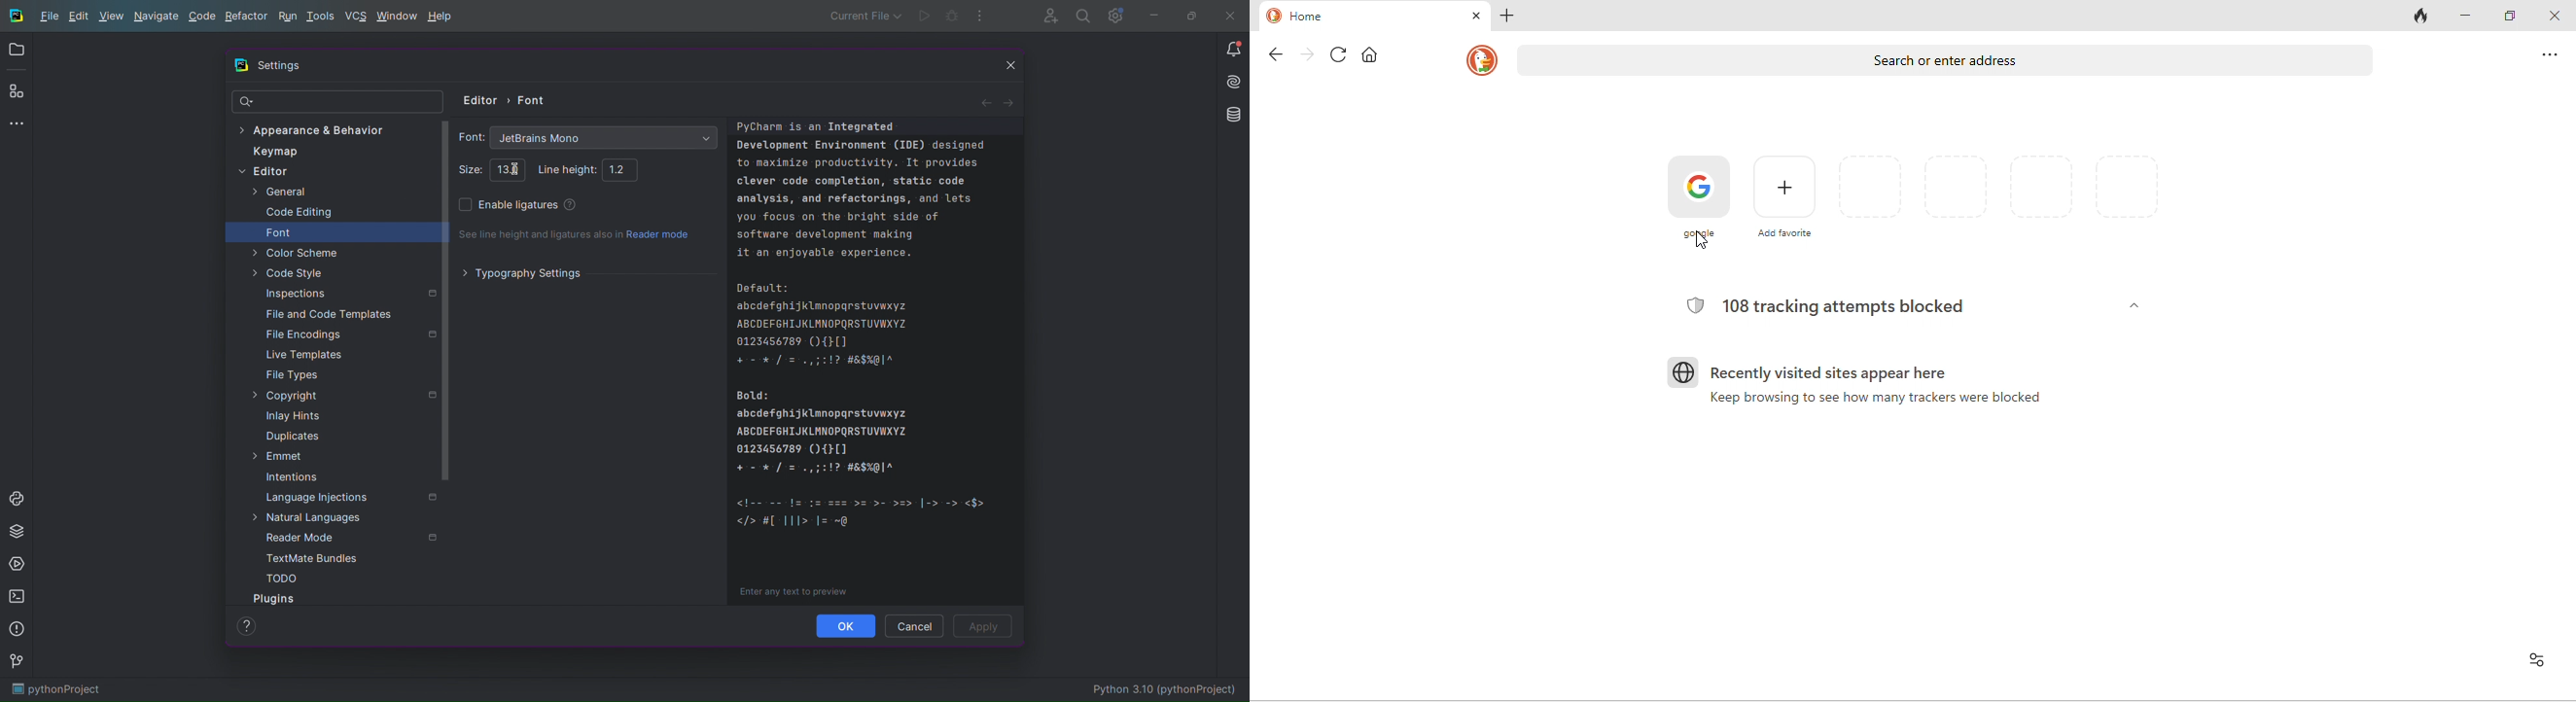 This screenshot has width=2576, height=728. What do you see at coordinates (1700, 195) in the screenshot?
I see `google` at bounding box center [1700, 195].